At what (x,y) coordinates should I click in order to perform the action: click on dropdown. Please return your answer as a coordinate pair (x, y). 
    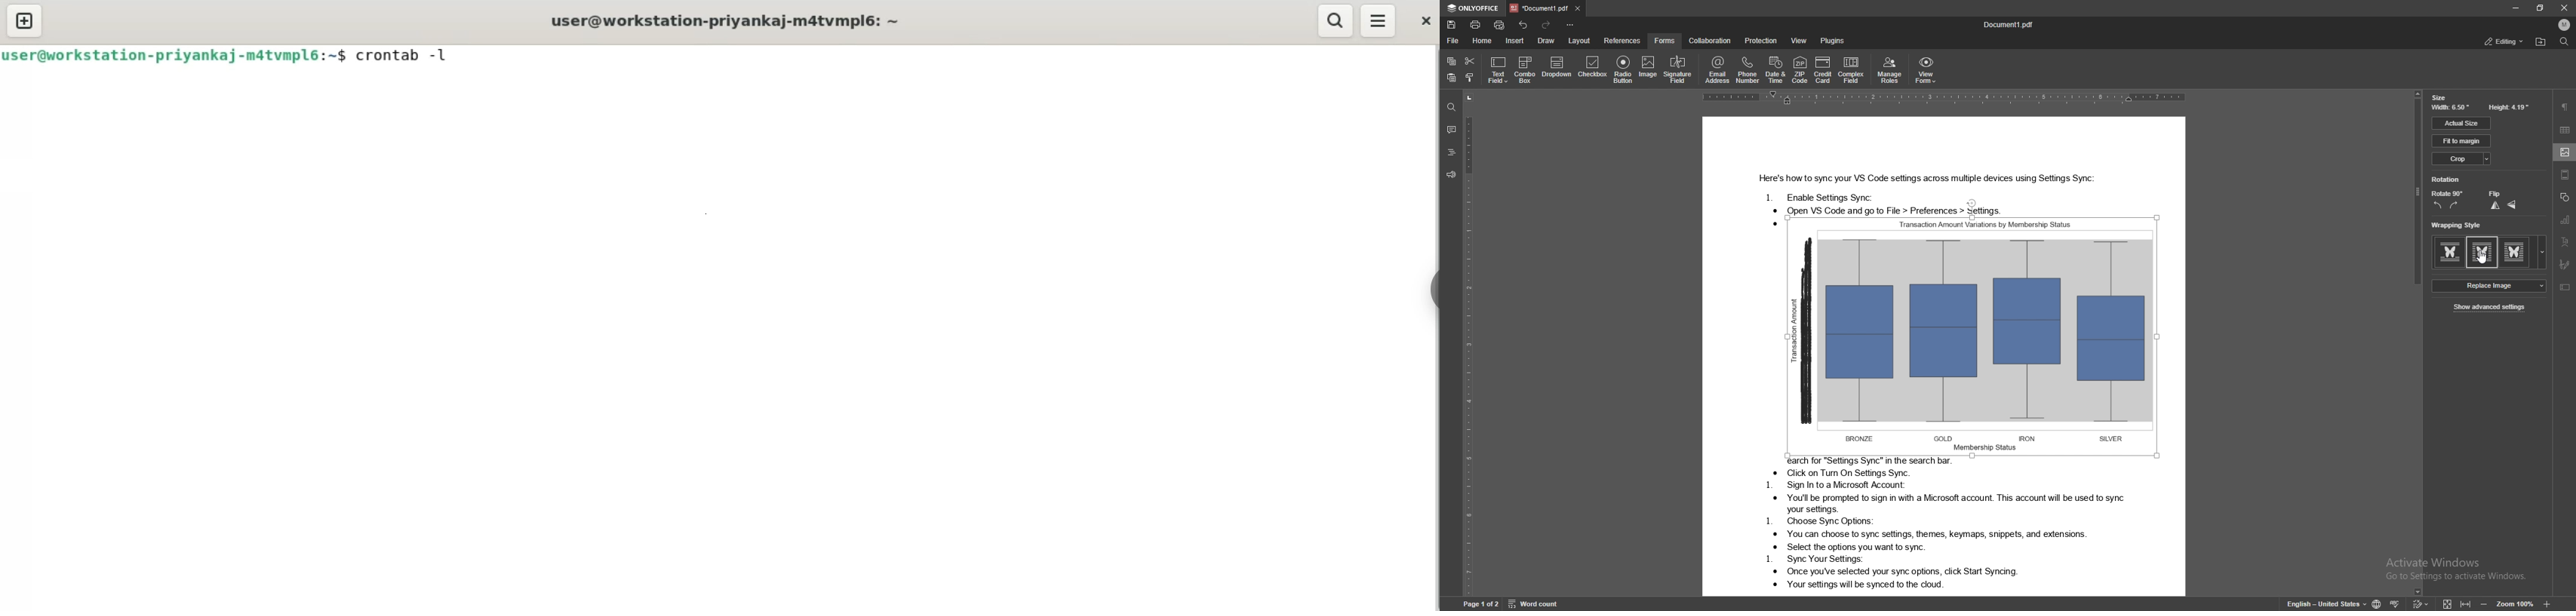
    Looking at the image, I should click on (1558, 69).